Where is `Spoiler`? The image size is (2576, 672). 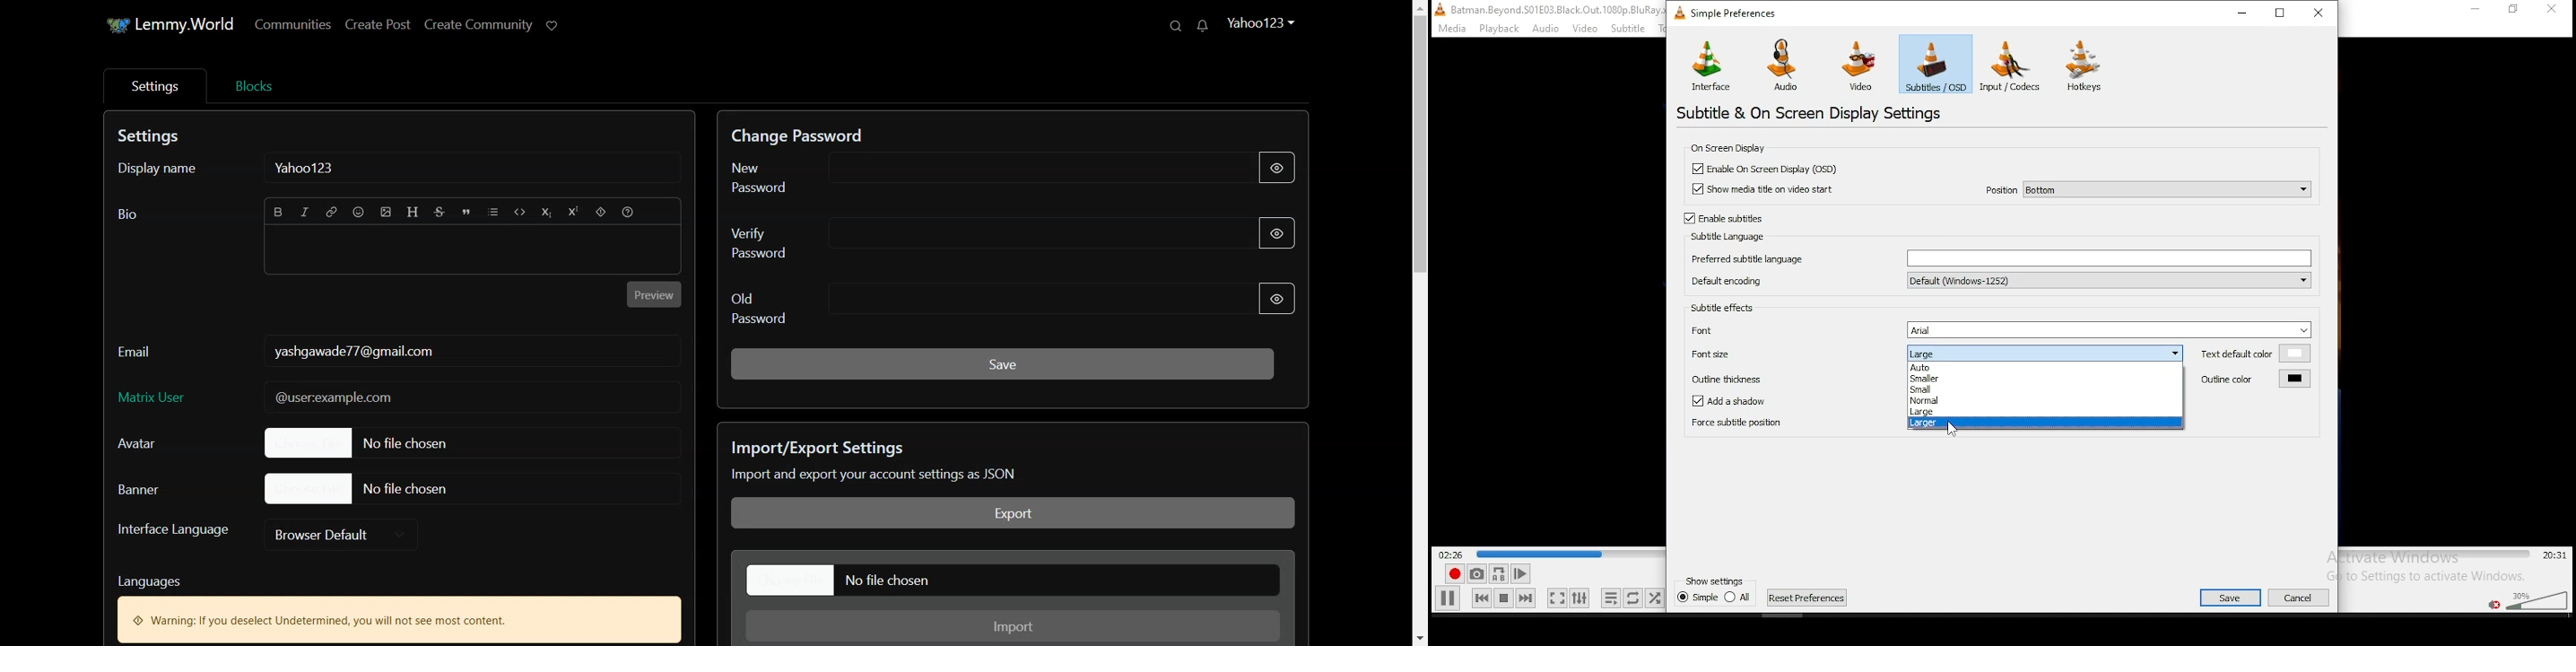
Spoiler is located at coordinates (600, 213).